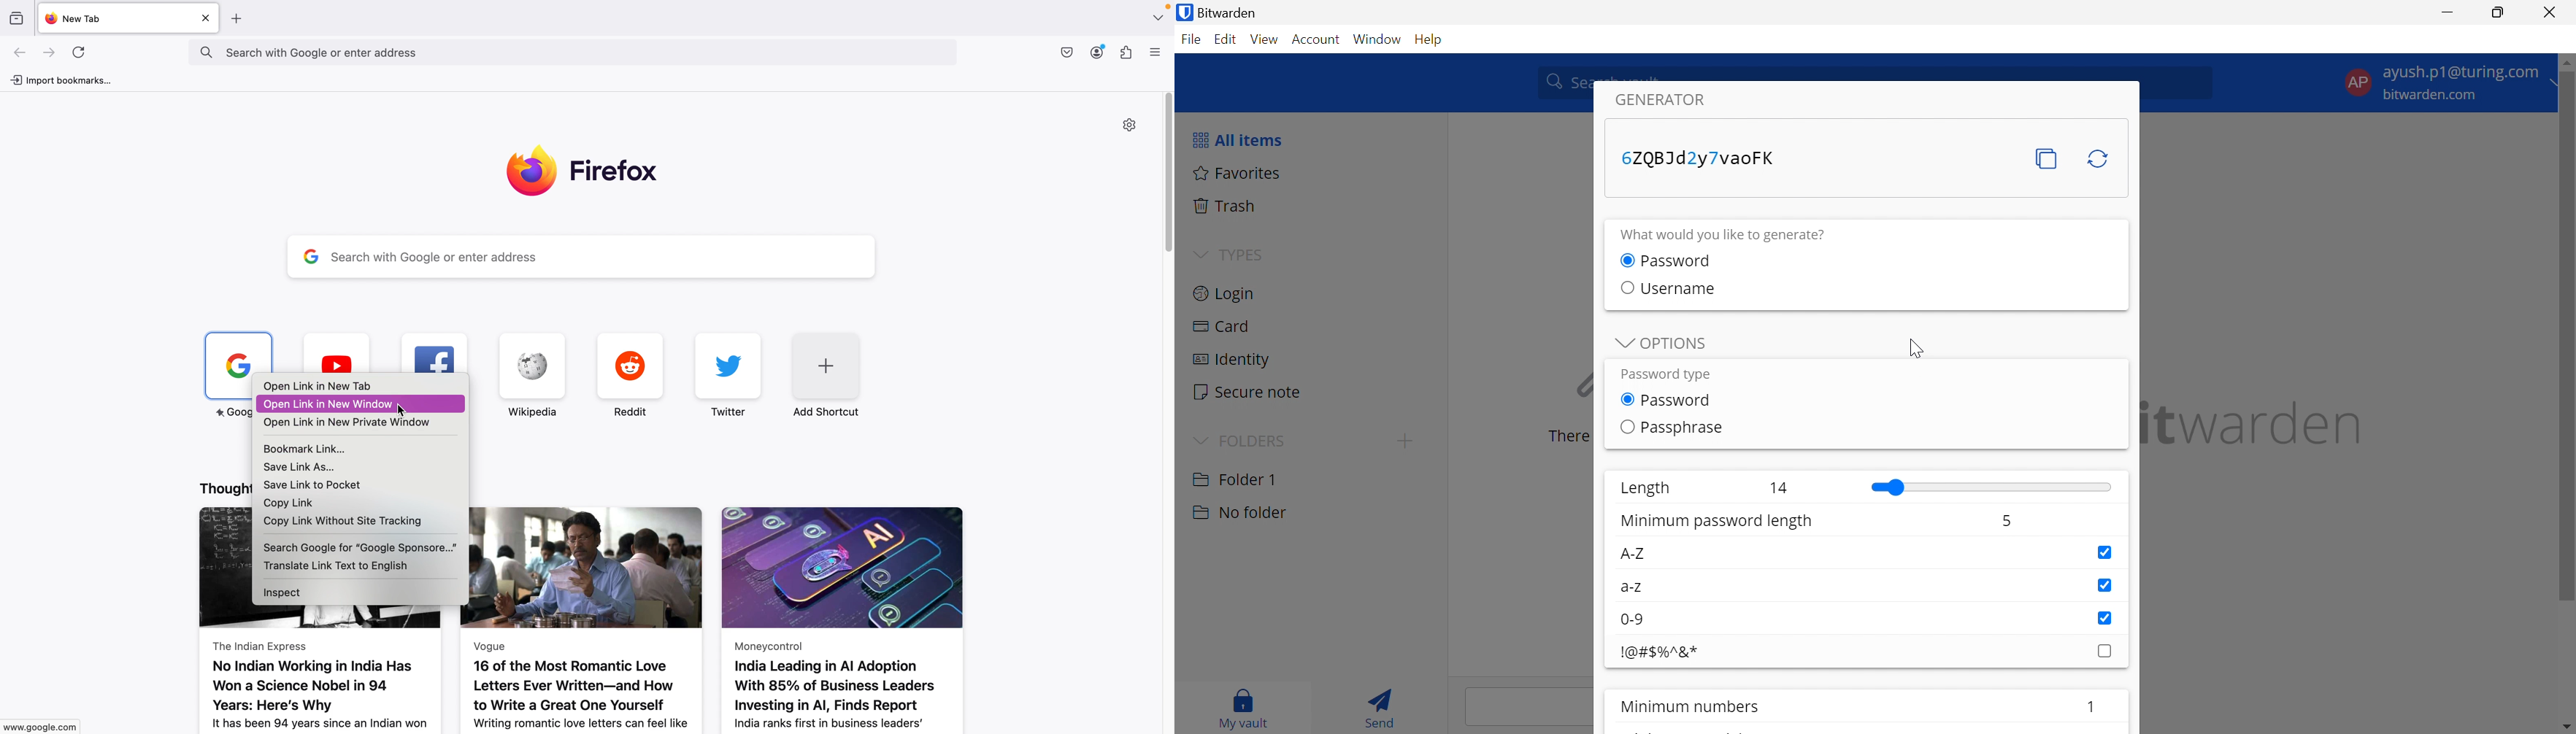 This screenshot has height=756, width=2576. I want to click on refresh, so click(84, 54).